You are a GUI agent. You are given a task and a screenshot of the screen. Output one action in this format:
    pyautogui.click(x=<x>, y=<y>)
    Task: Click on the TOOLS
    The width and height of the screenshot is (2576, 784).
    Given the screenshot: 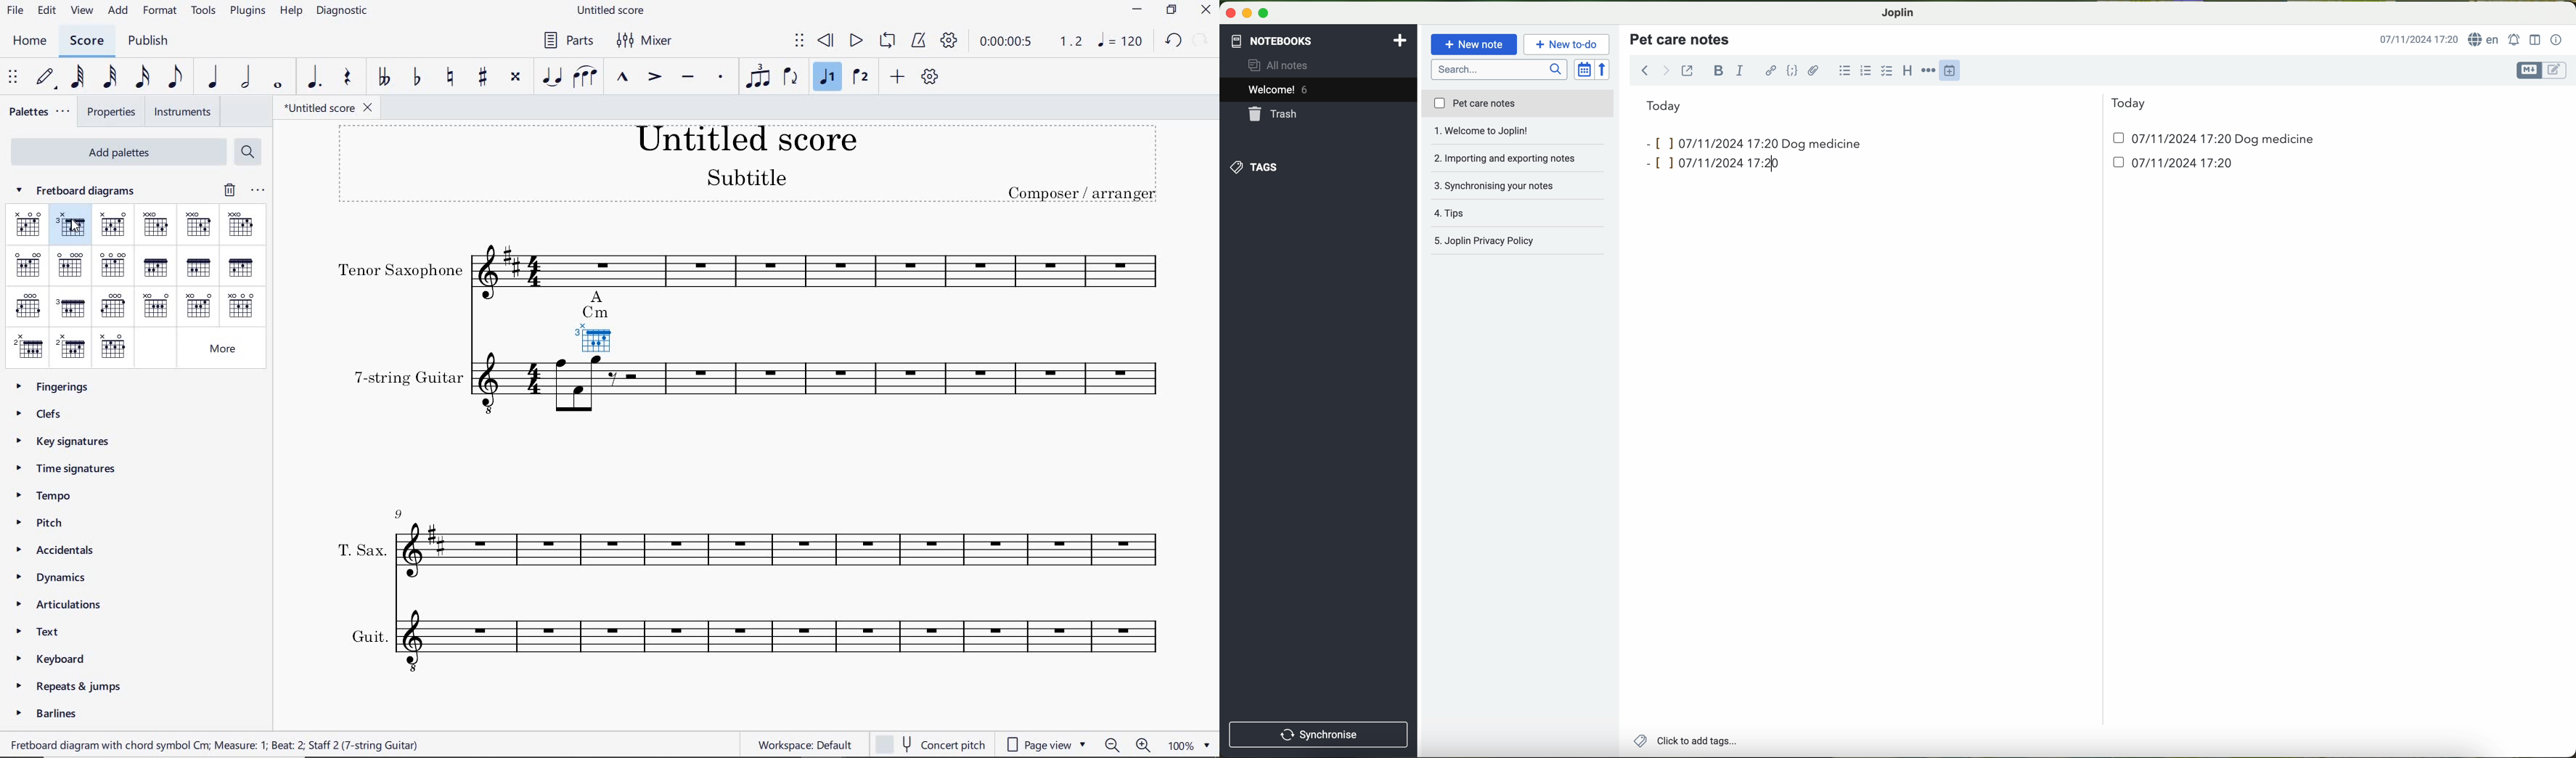 What is the action you would take?
    pyautogui.click(x=205, y=12)
    